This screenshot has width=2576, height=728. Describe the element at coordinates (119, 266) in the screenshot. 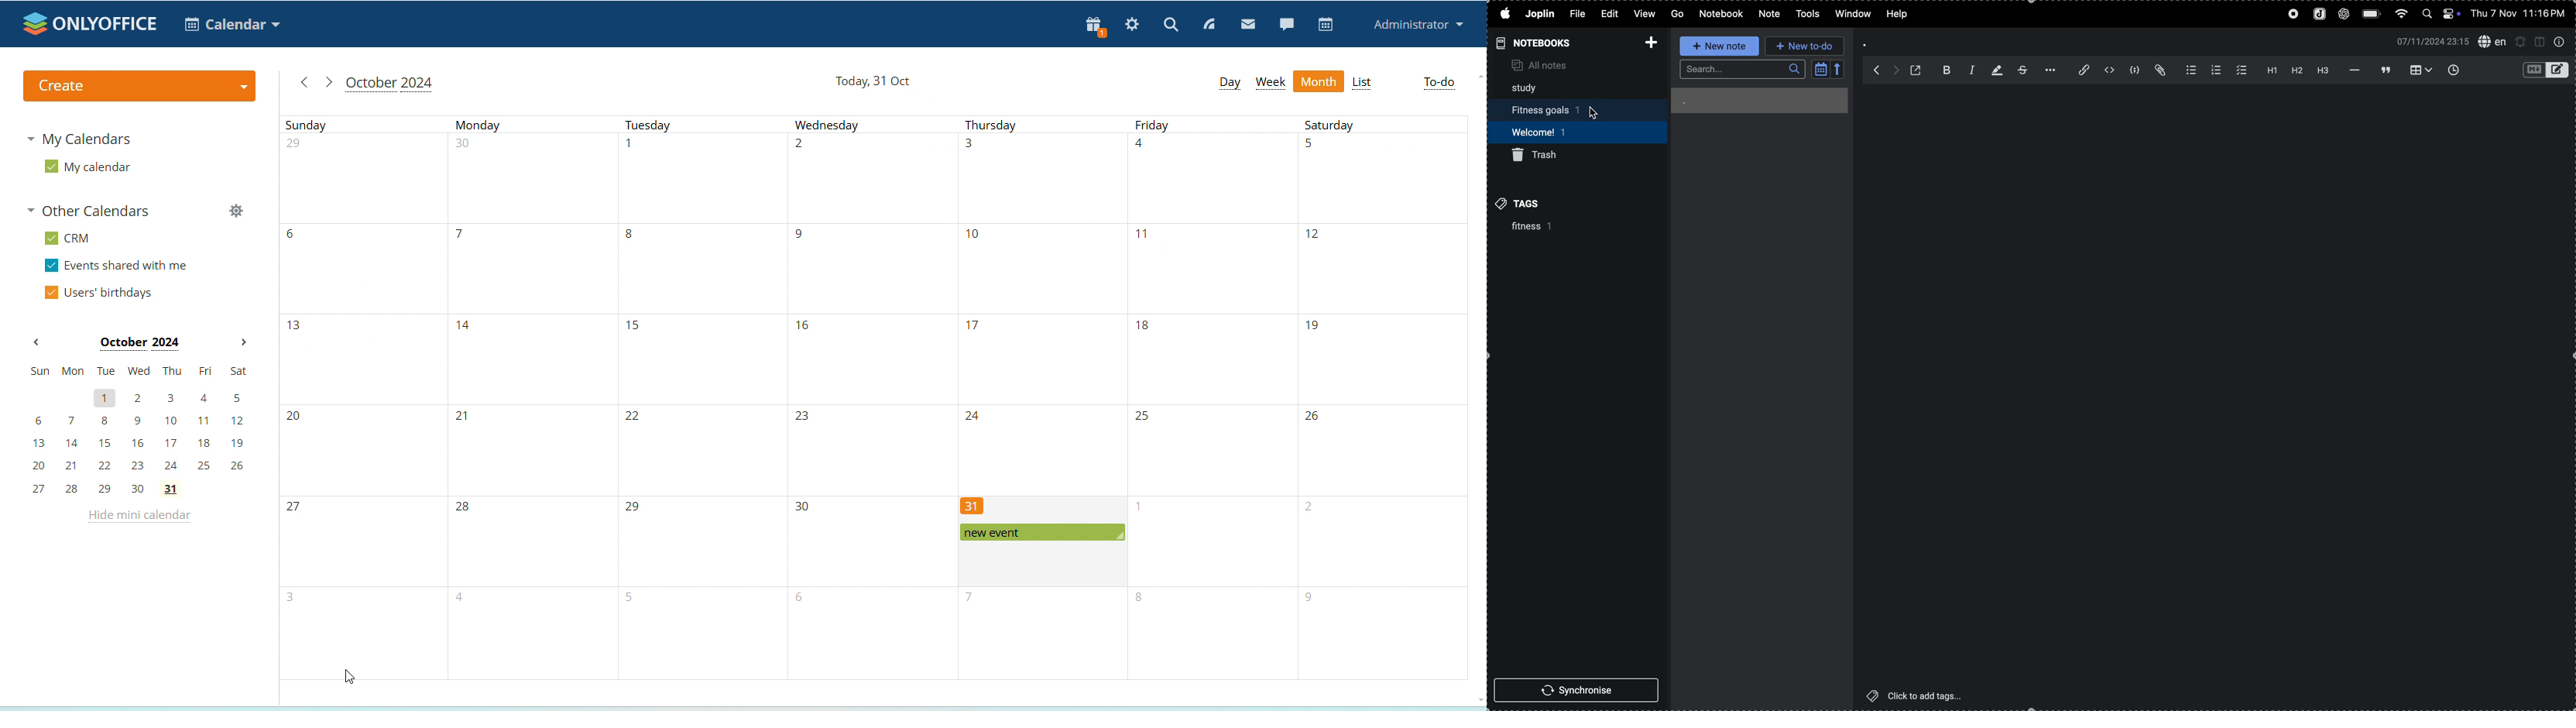

I see `events shared with me` at that location.